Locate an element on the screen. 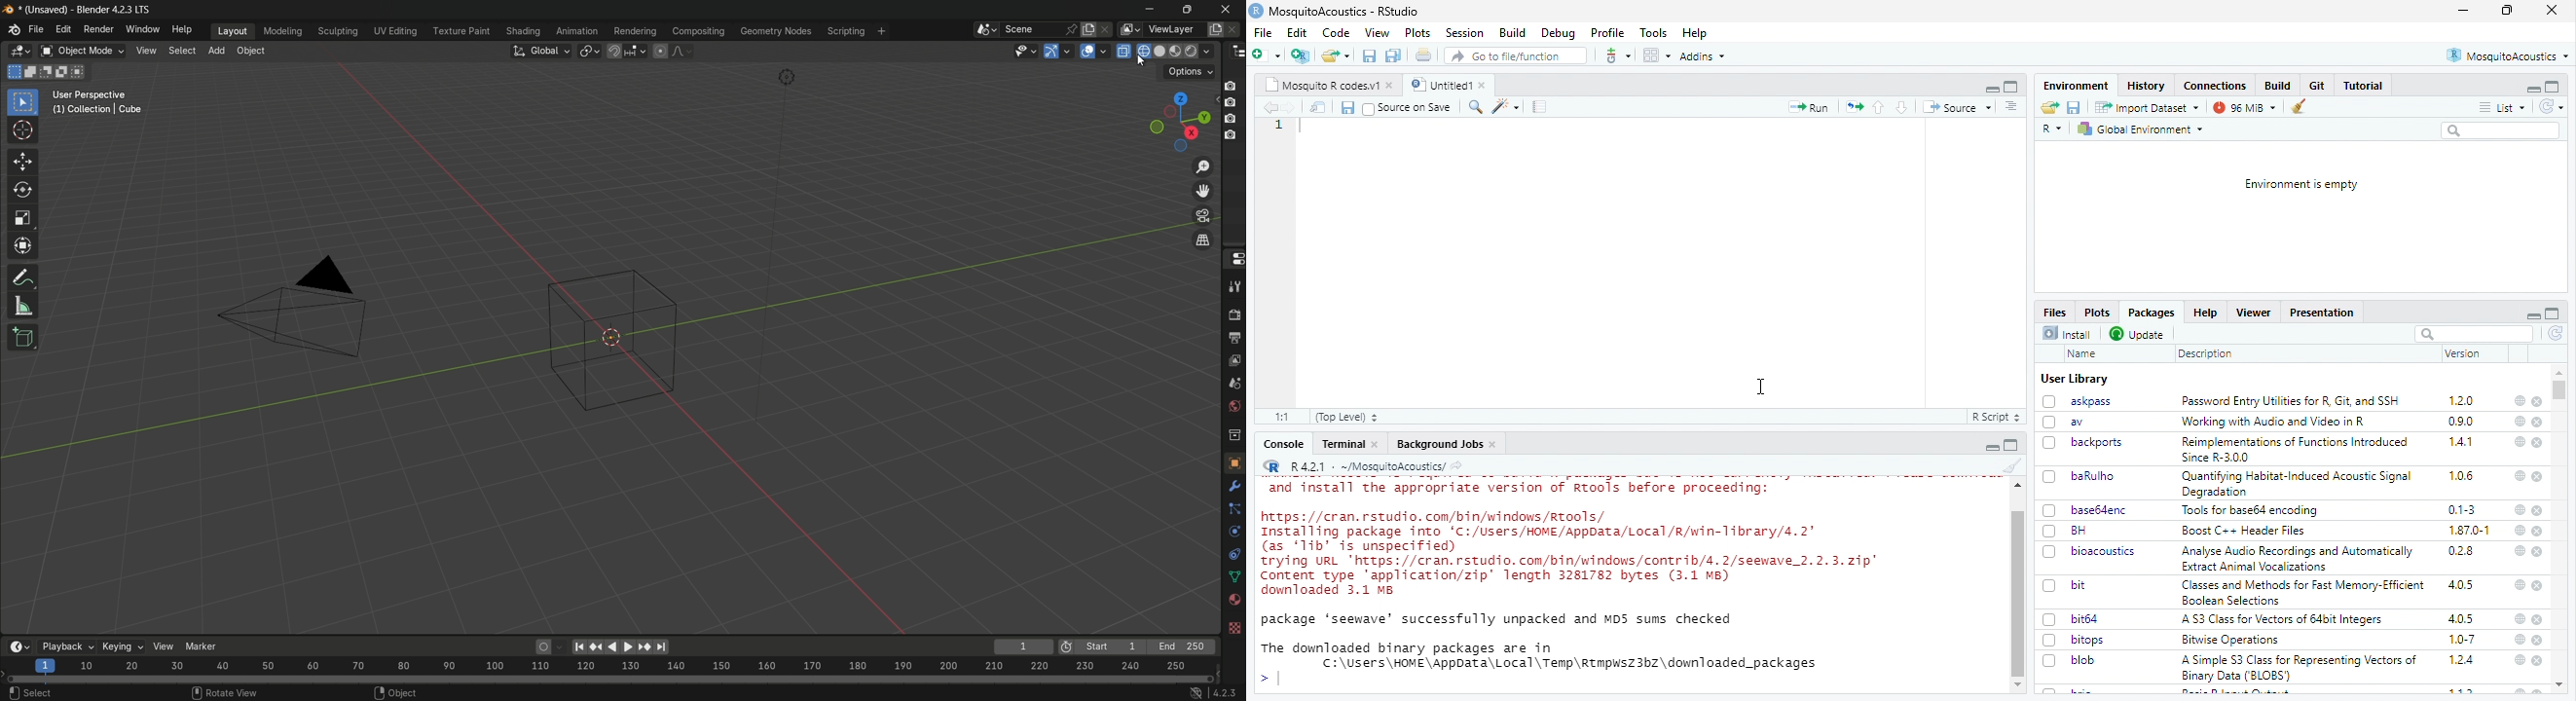 The width and height of the screenshot is (2576, 728). web is located at coordinates (2521, 530).